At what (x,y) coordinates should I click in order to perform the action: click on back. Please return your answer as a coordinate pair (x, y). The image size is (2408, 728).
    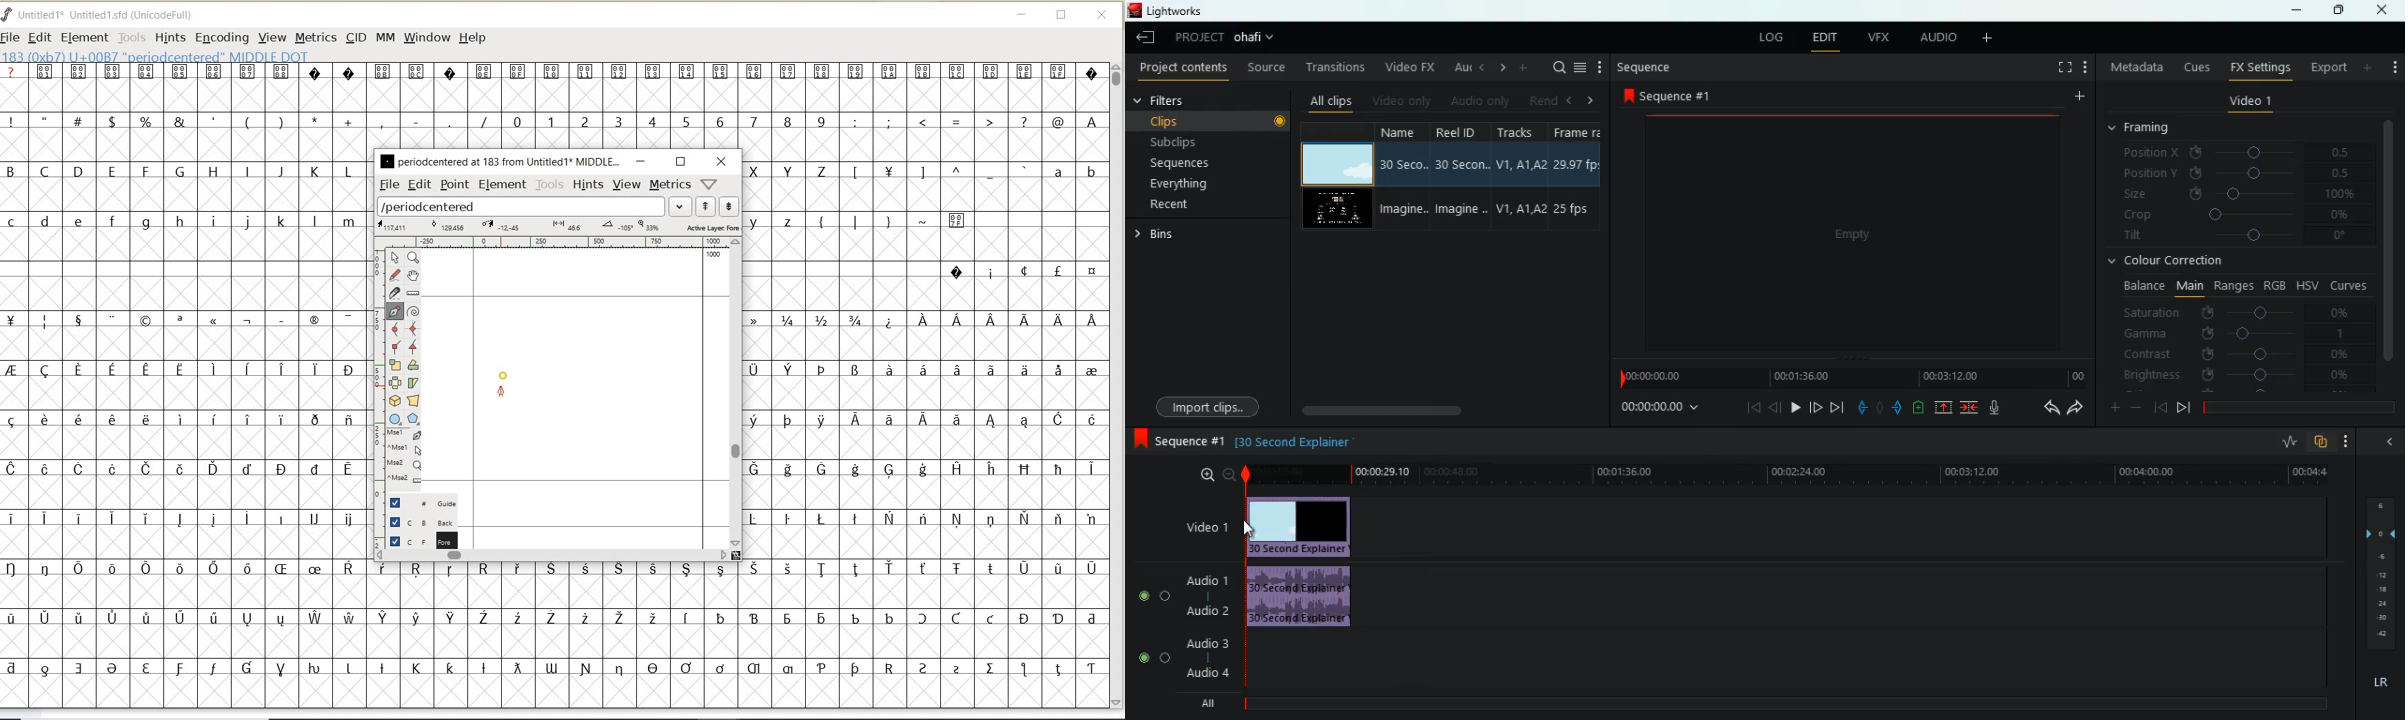
    Looking at the image, I should click on (1775, 407).